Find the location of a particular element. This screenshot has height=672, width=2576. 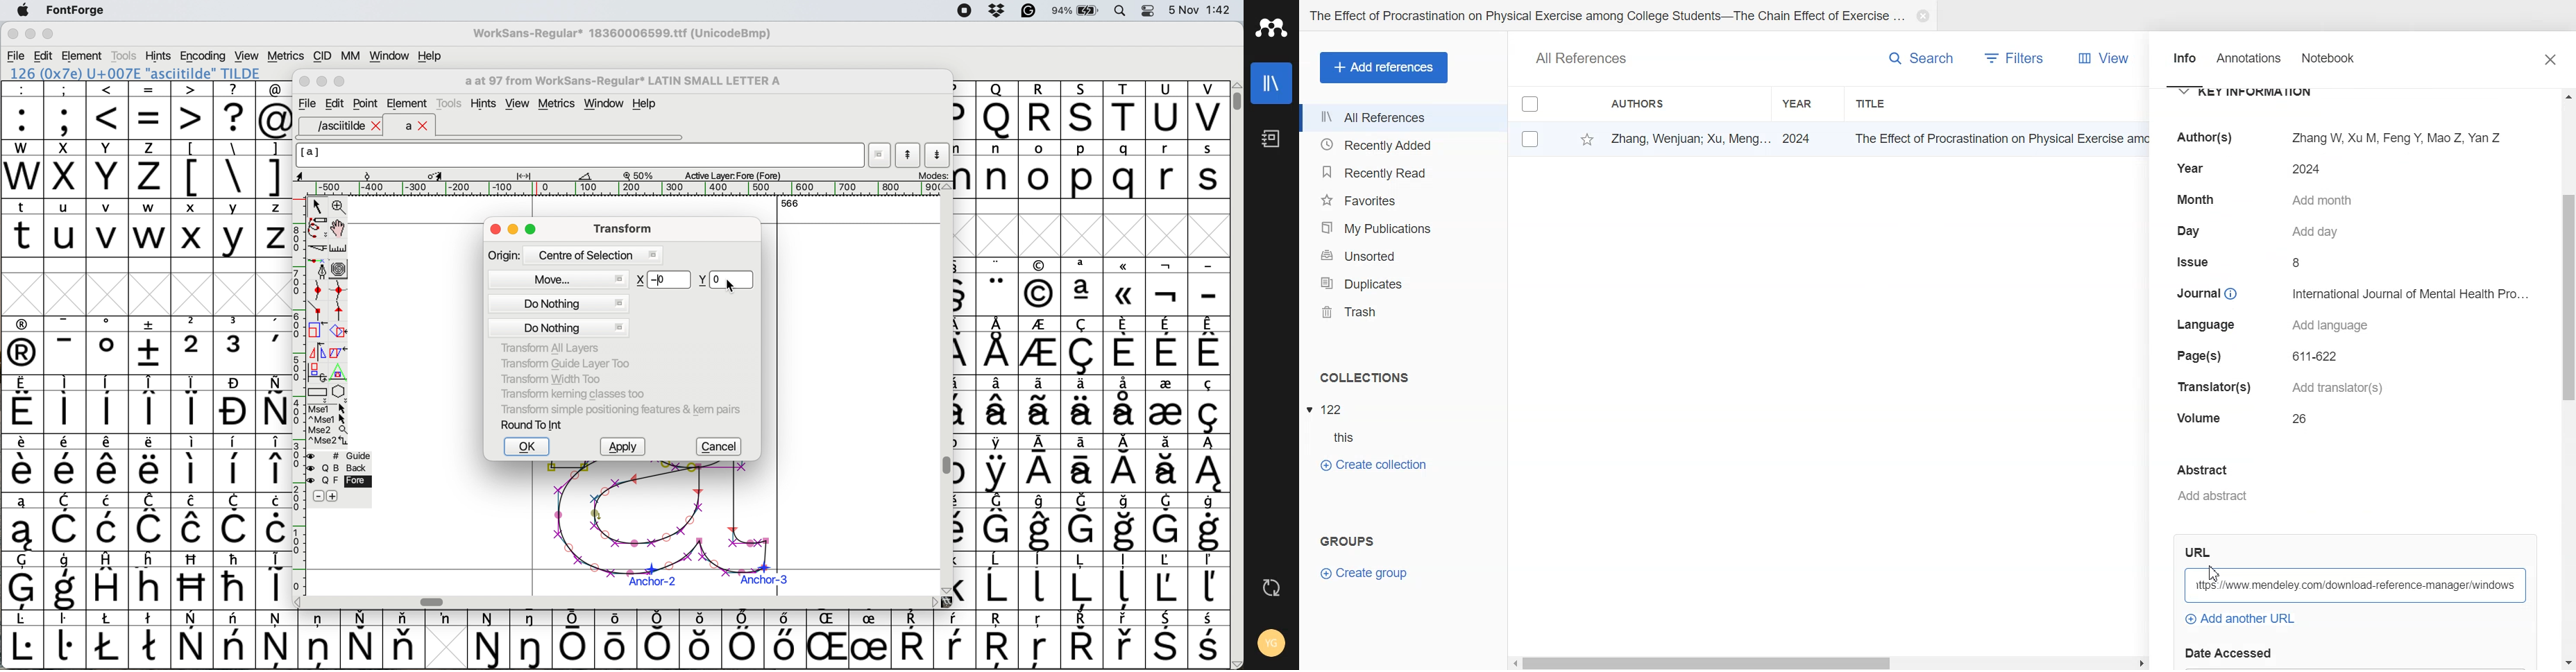

Help is located at coordinates (644, 105).